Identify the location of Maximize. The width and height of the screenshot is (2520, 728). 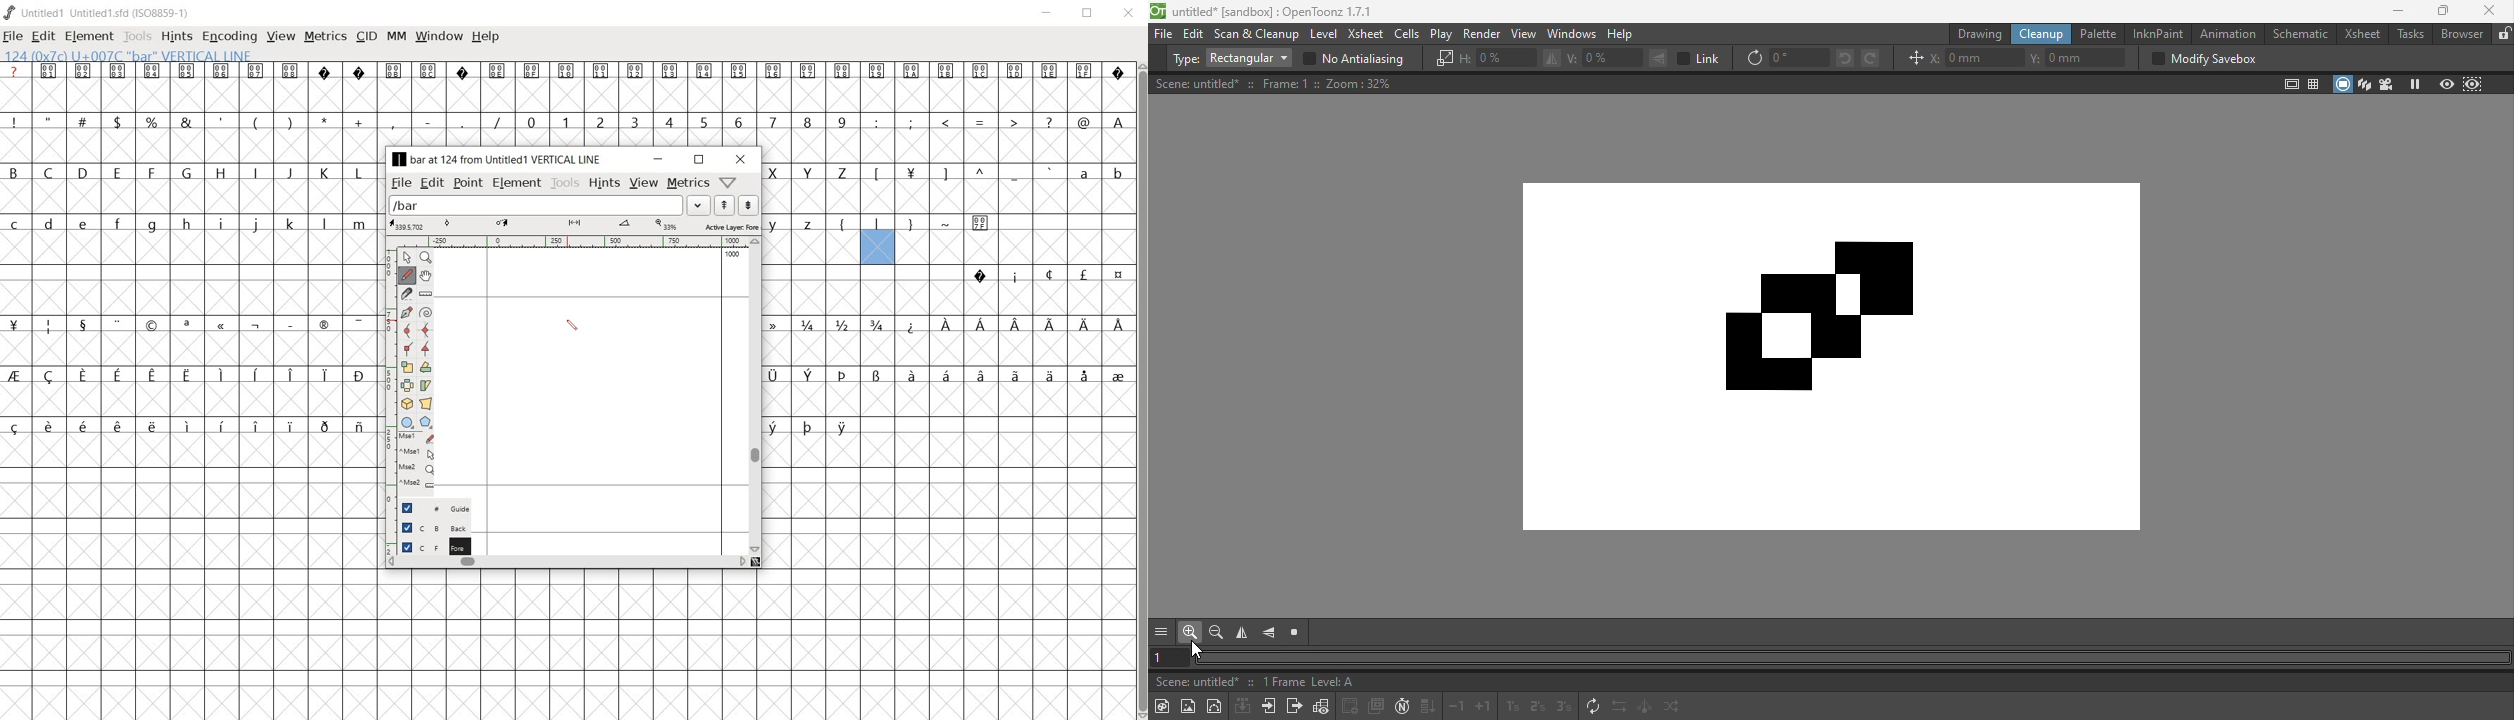
(2446, 11).